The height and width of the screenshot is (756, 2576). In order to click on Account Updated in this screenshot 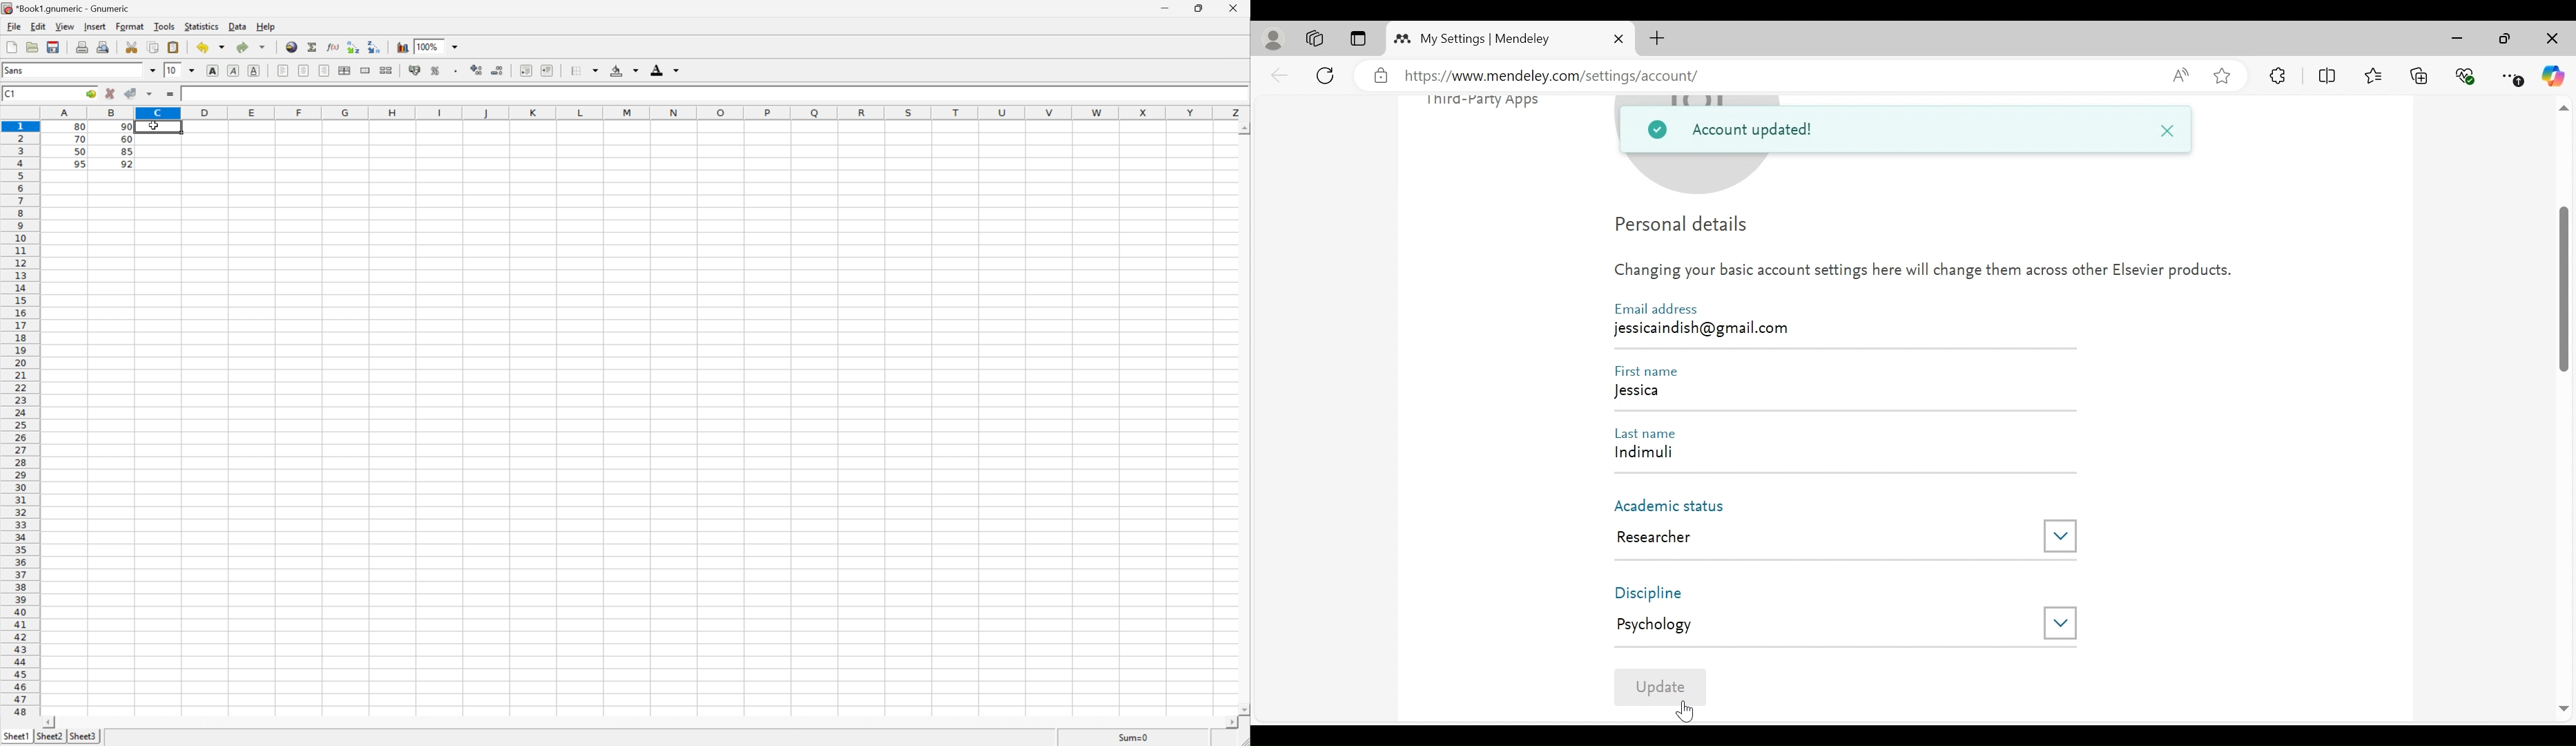, I will do `click(1868, 129)`.